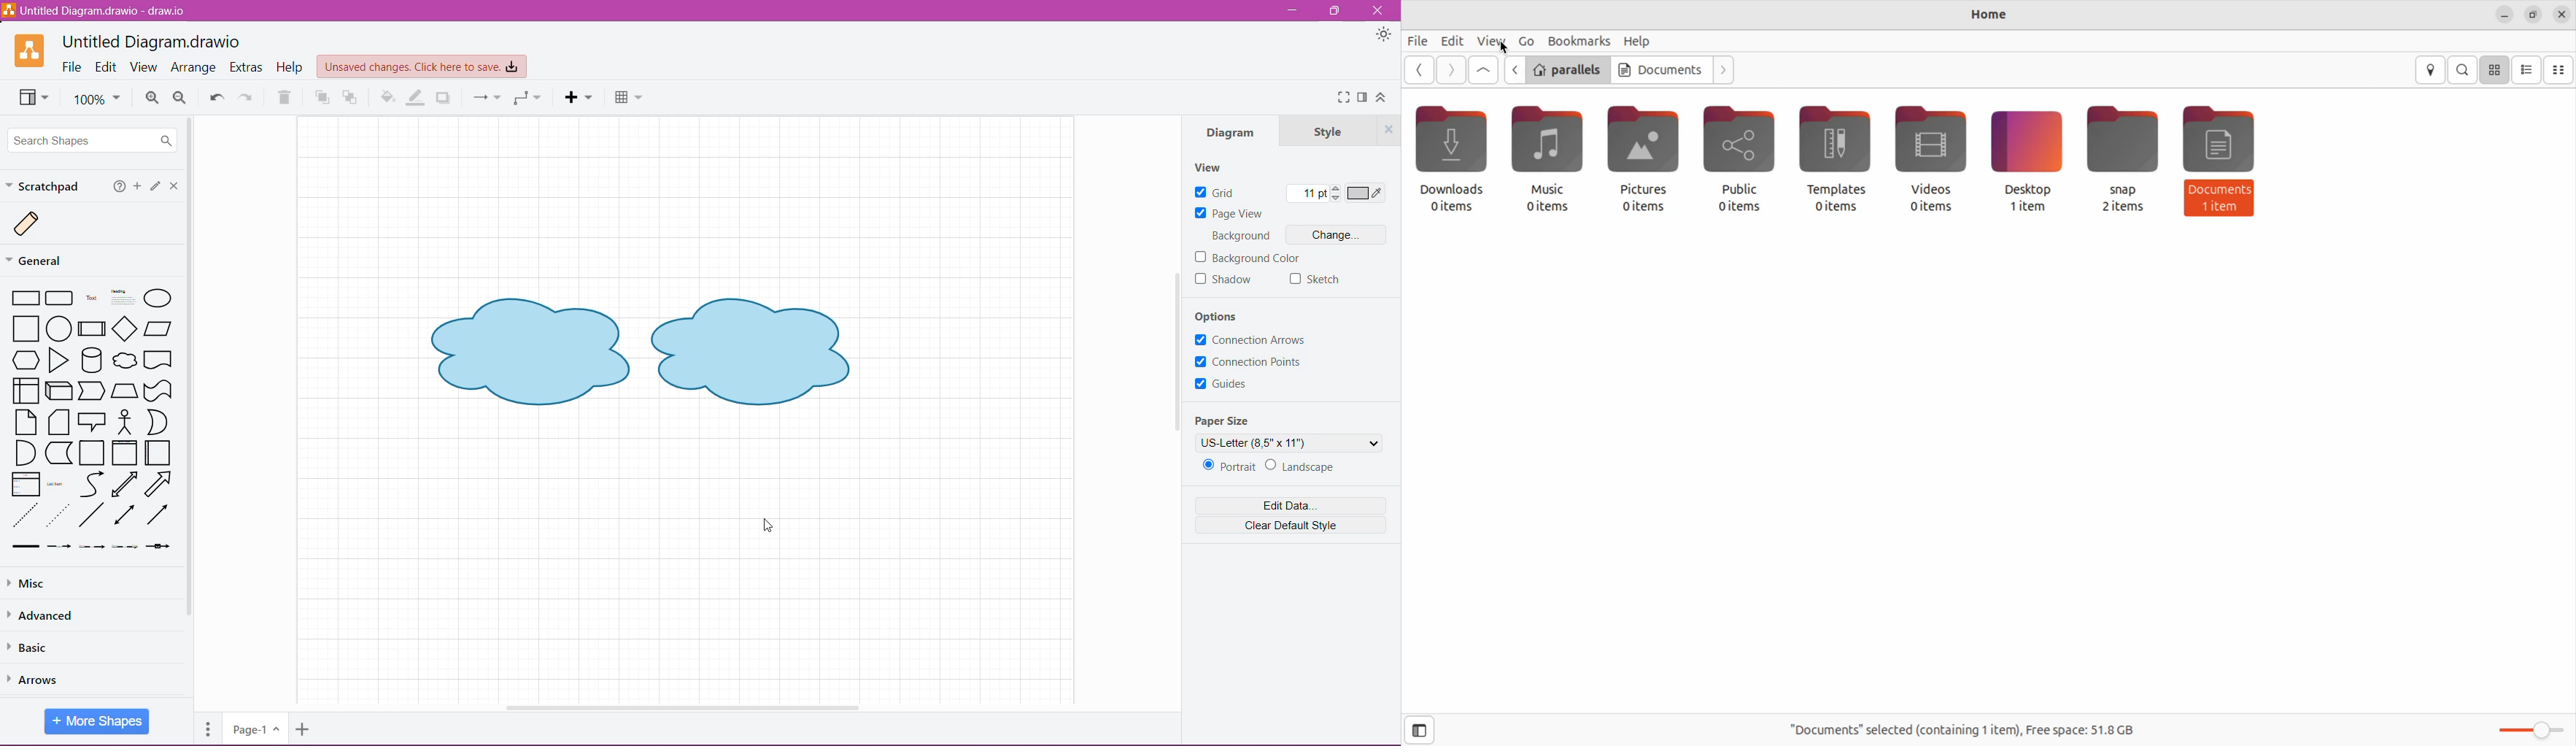  I want to click on Shadow, so click(444, 98).